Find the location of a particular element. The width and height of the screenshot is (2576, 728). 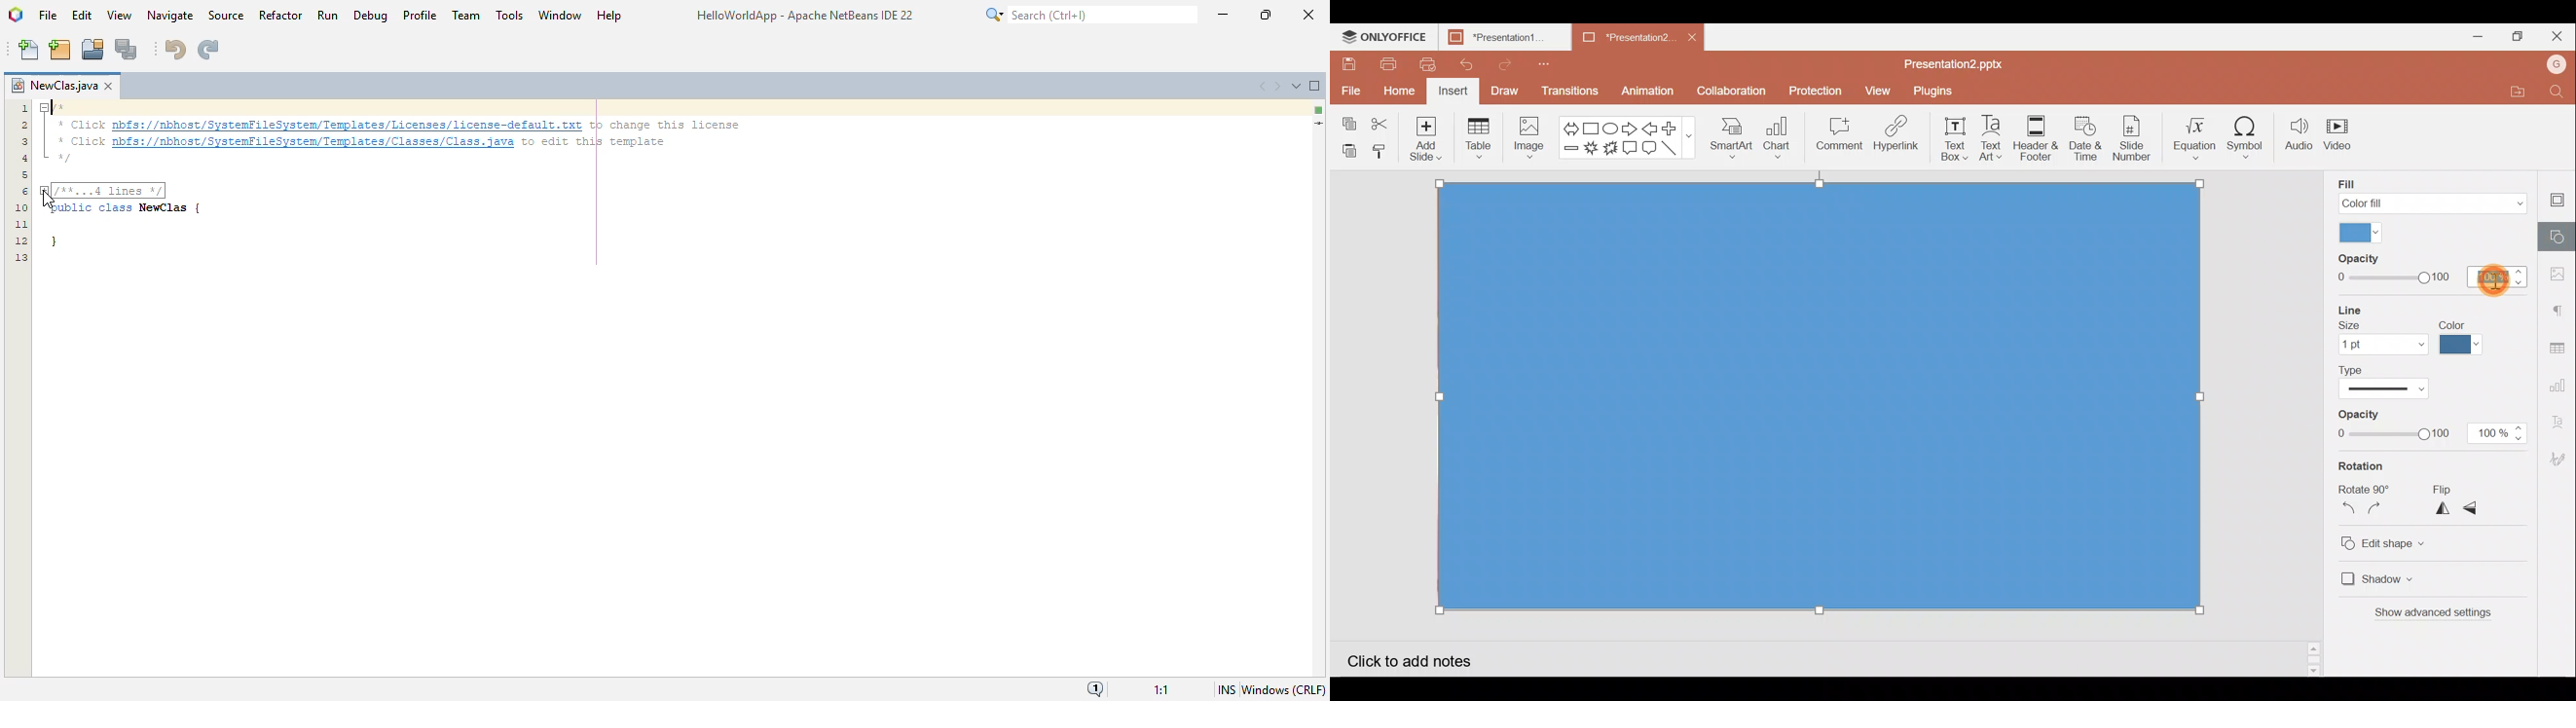

Close is located at coordinates (2557, 35).